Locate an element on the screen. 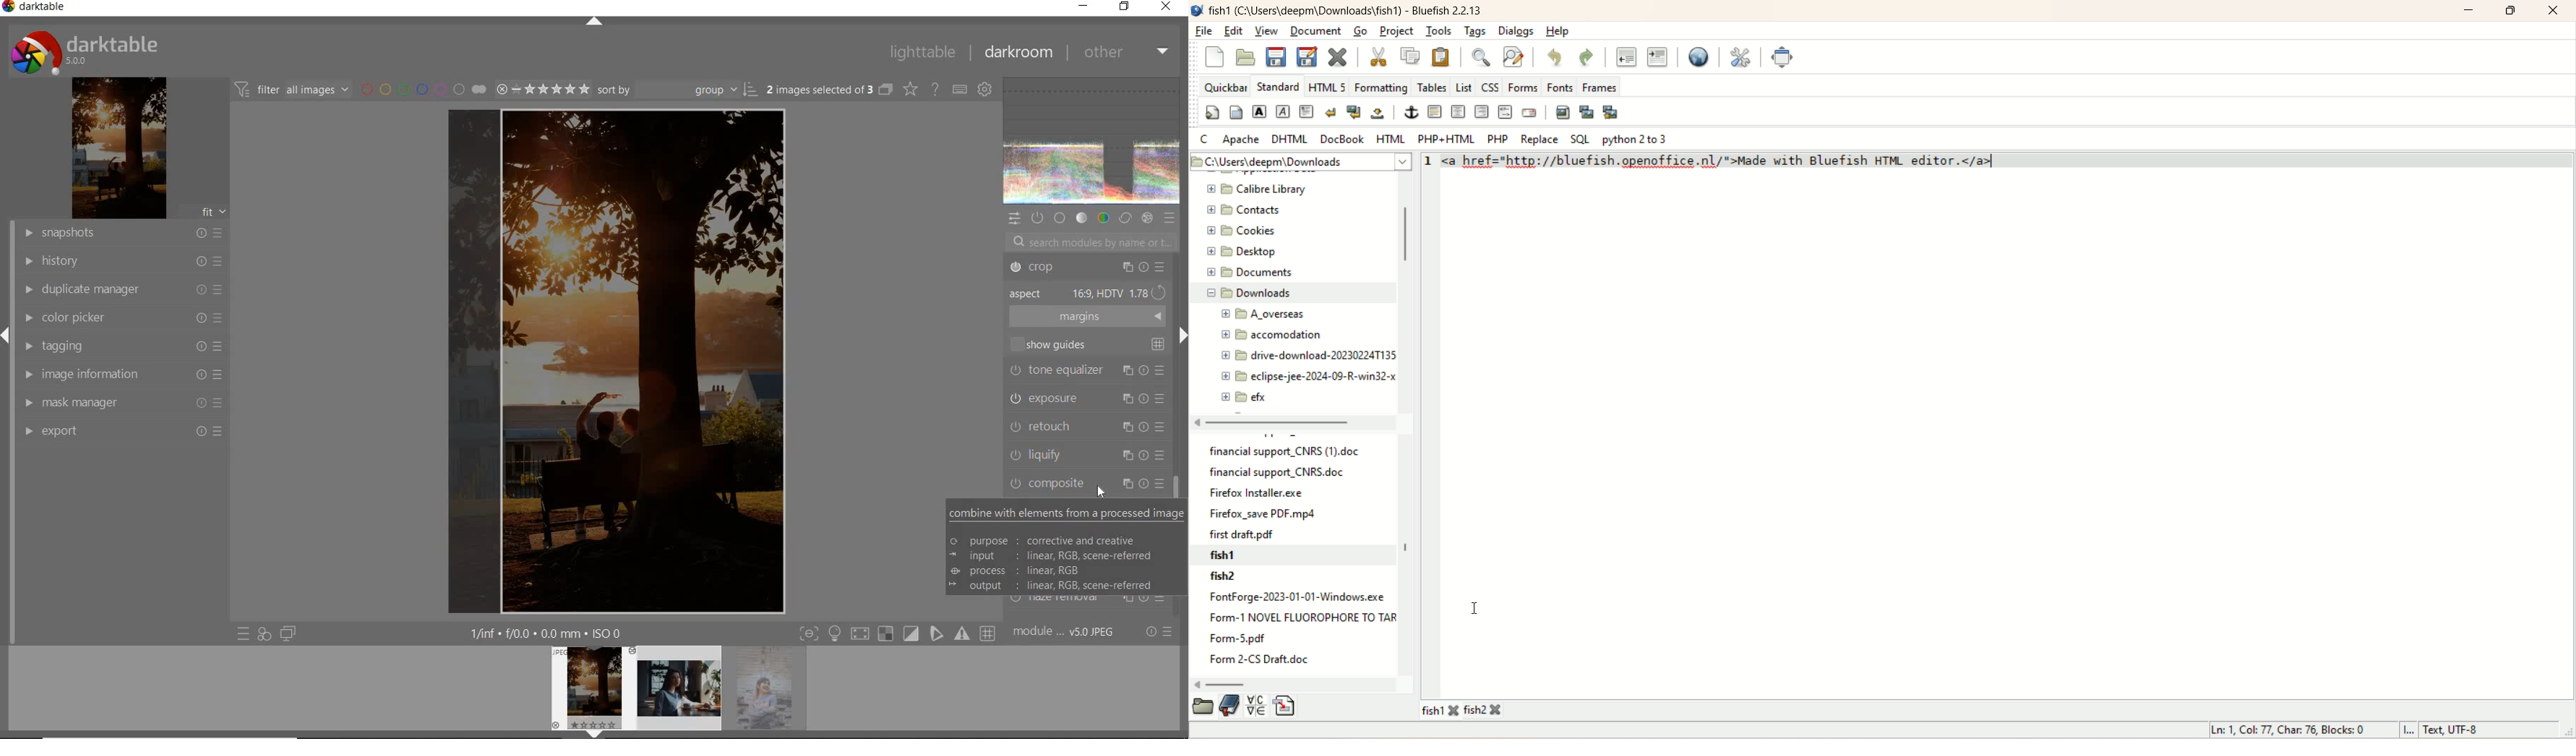 The width and height of the screenshot is (2576, 756). save file as is located at coordinates (1306, 59).